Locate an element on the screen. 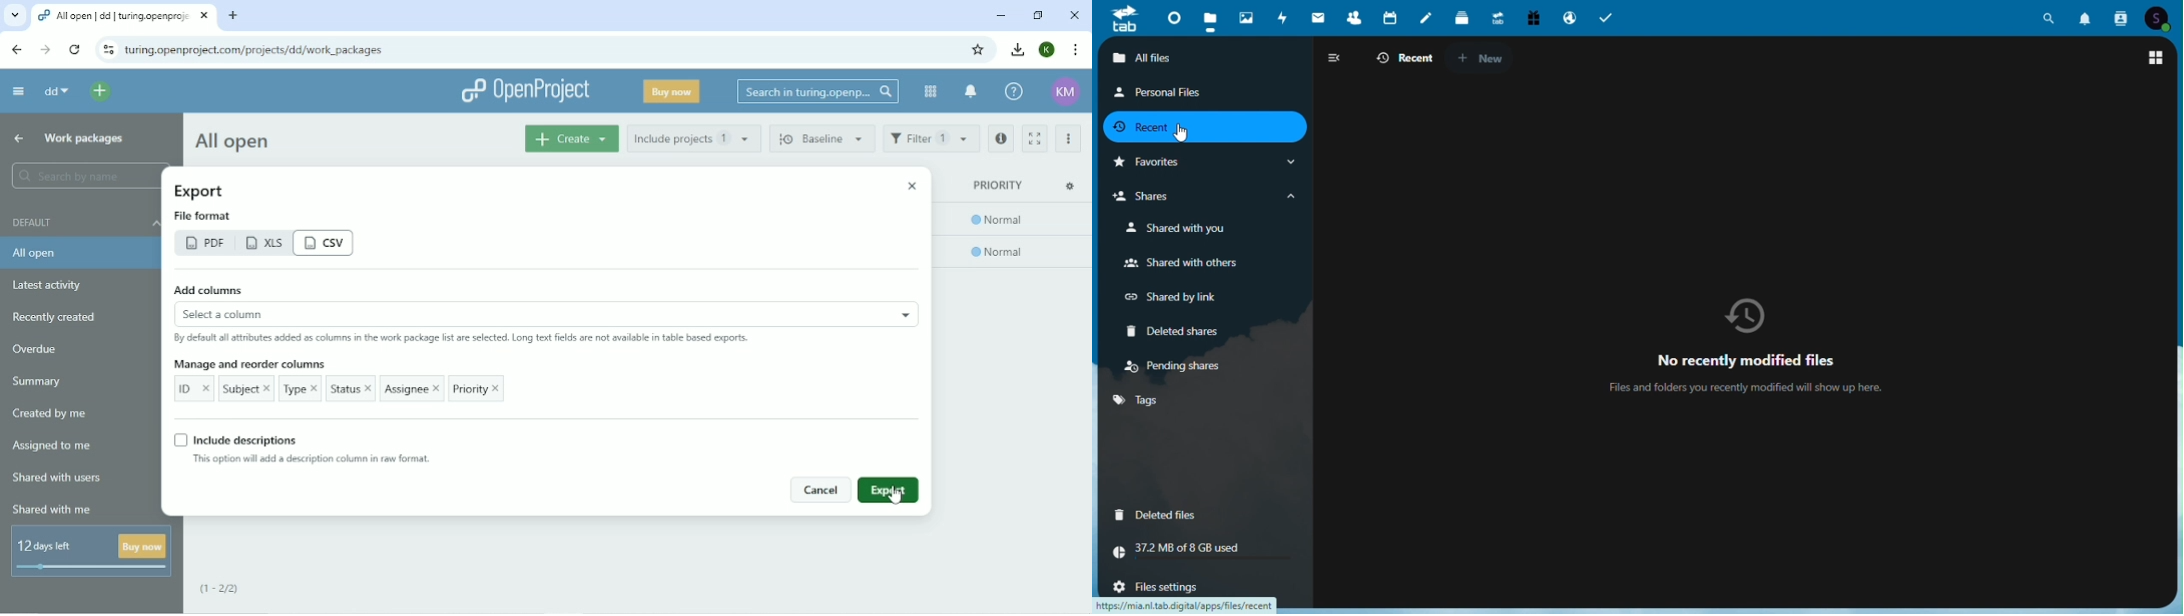 This screenshot has width=2184, height=616. Baseline is located at coordinates (821, 138).